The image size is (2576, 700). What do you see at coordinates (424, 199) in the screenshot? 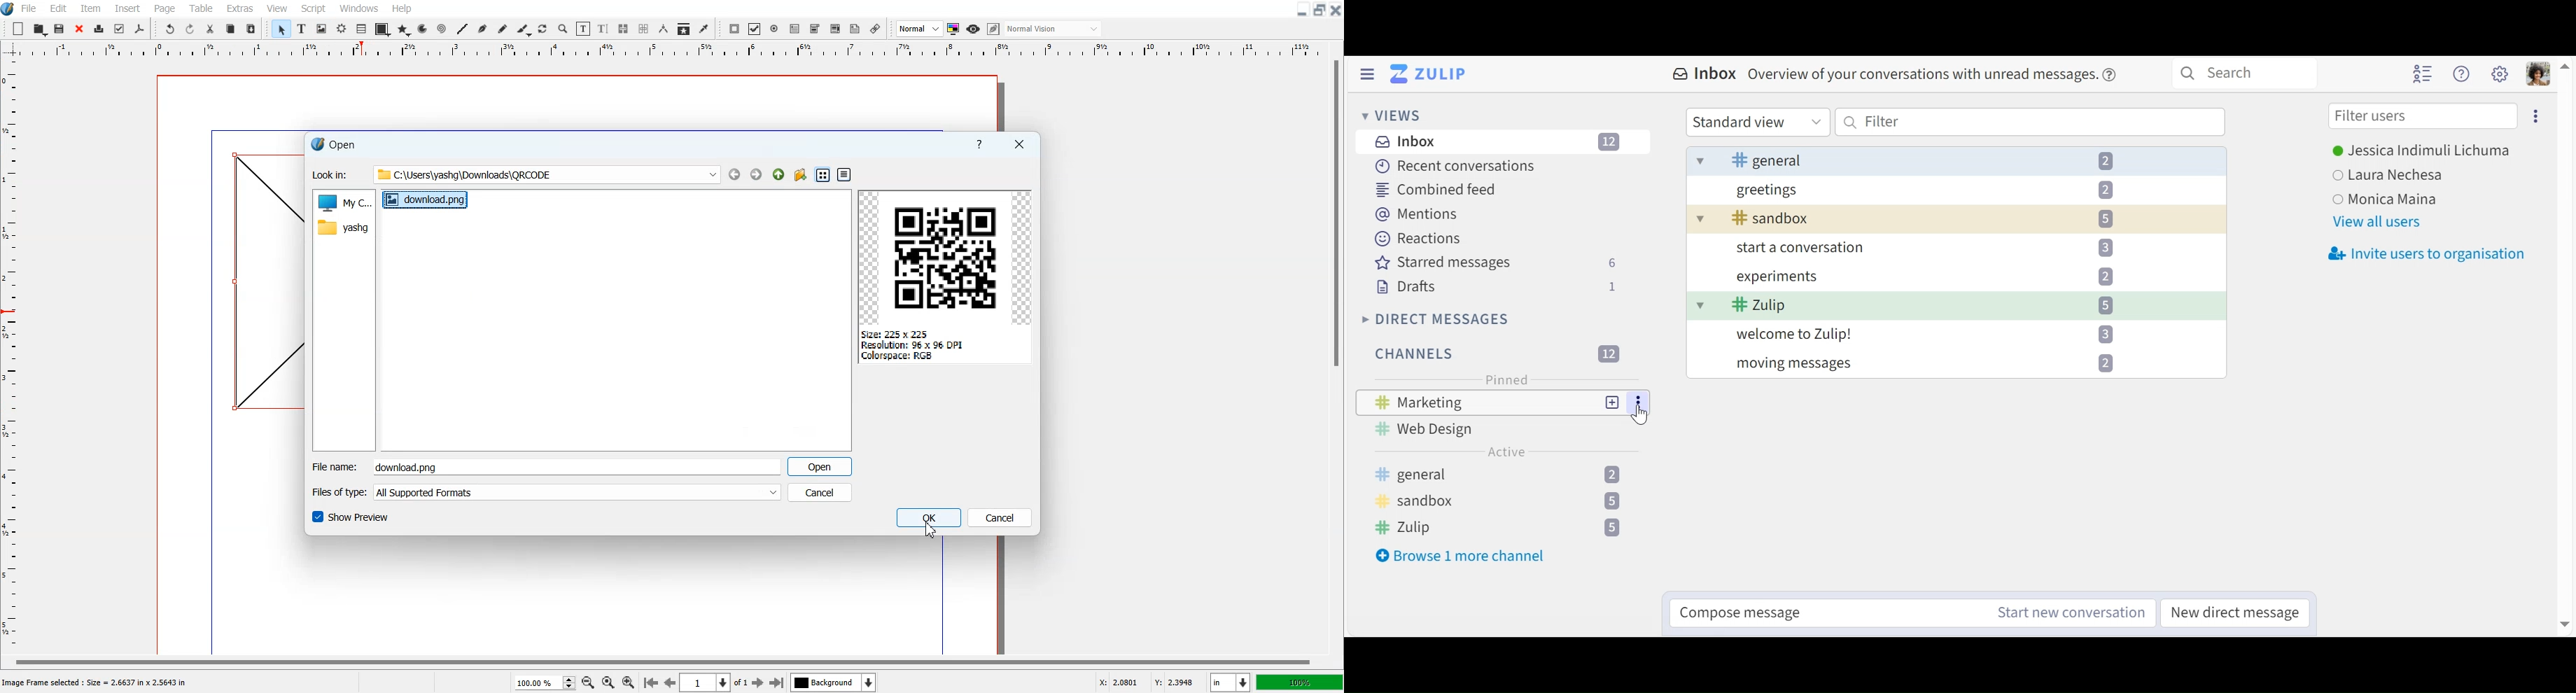
I see `download.png` at bounding box center [424, 199].